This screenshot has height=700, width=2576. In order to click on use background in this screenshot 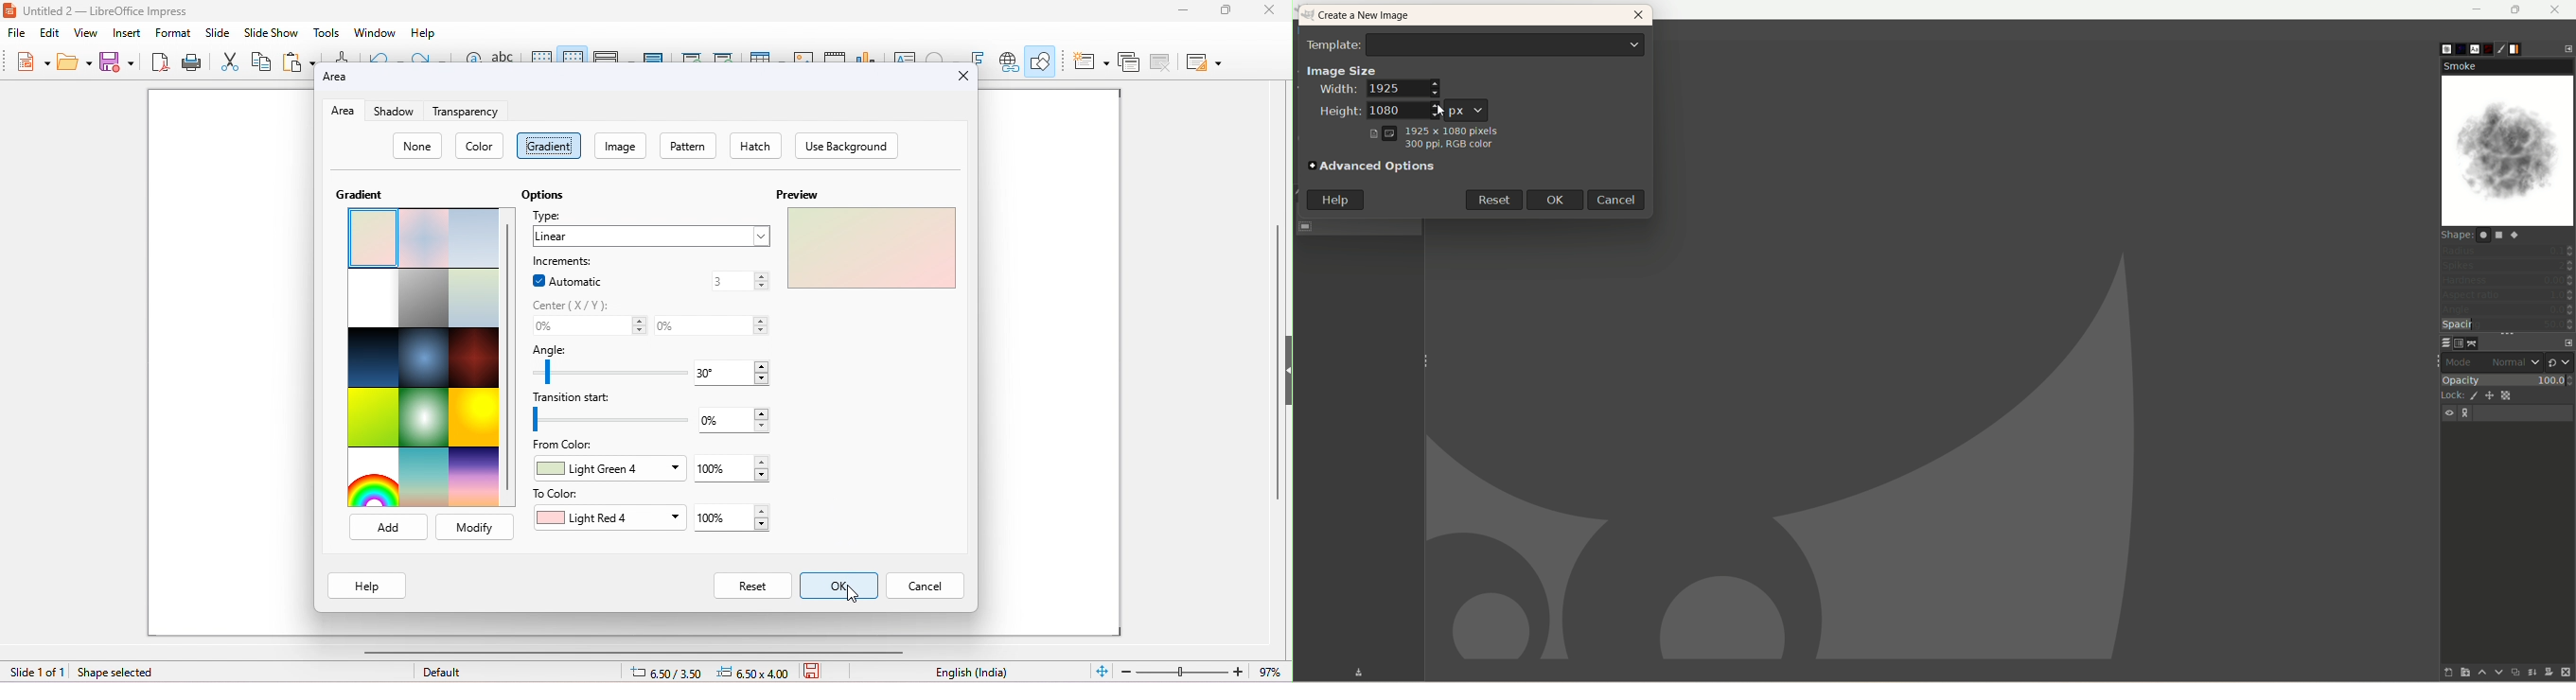, I will do `click(846, 146)`.